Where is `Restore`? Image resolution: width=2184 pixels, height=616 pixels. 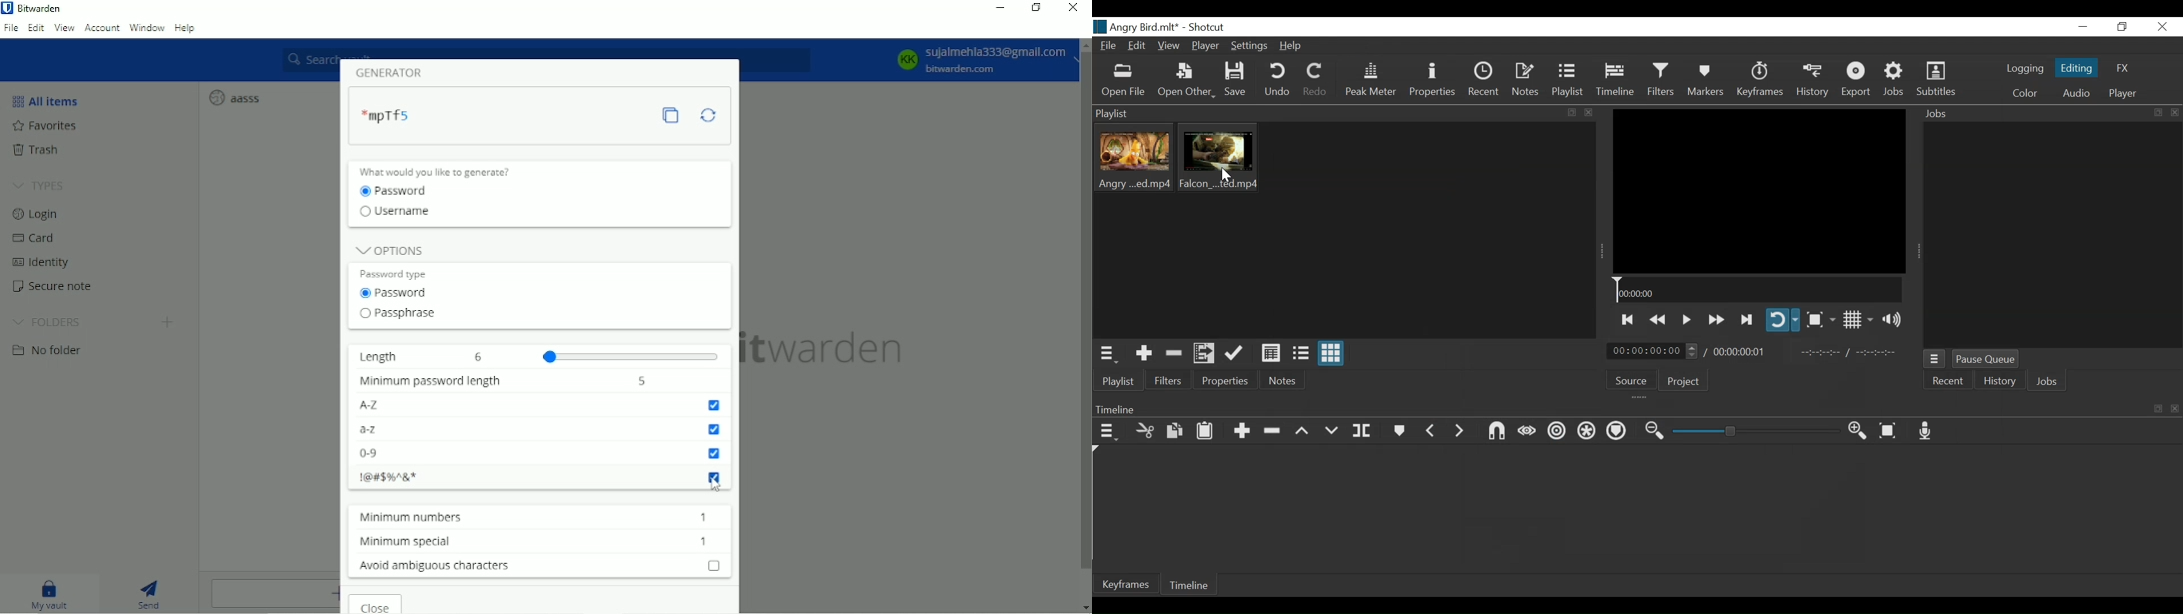
Restore is located at coordinates (2123, 27).